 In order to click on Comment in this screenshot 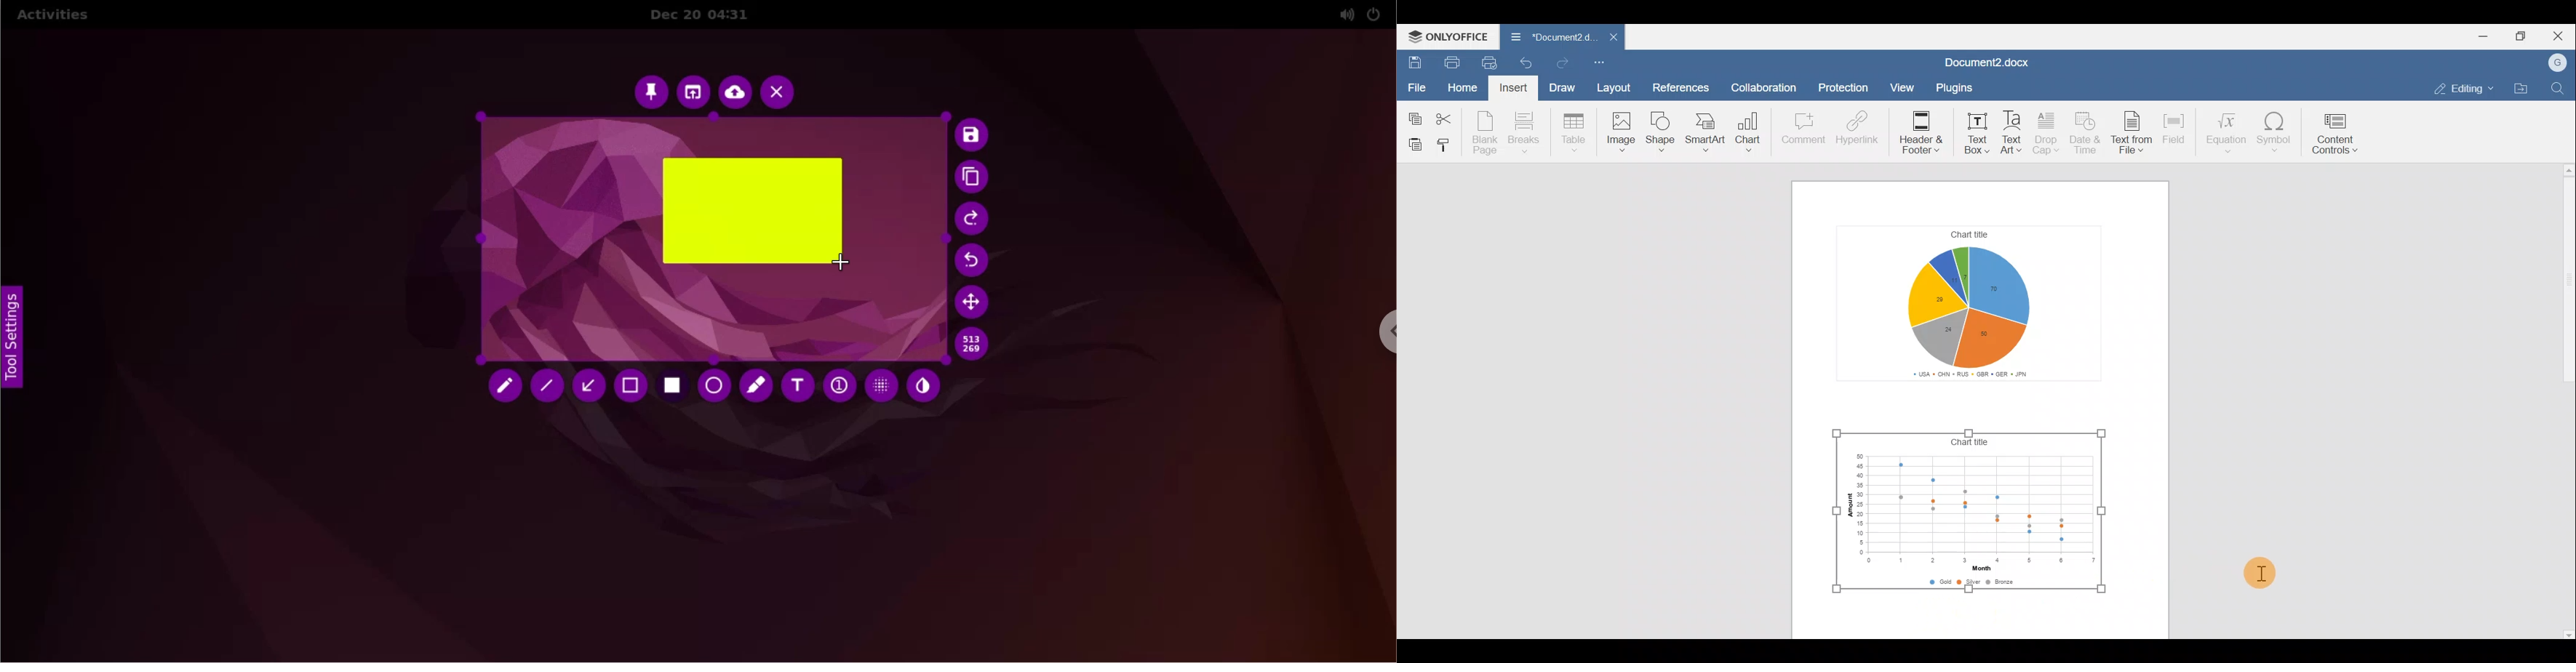, I will do `click(1801, 130)`.